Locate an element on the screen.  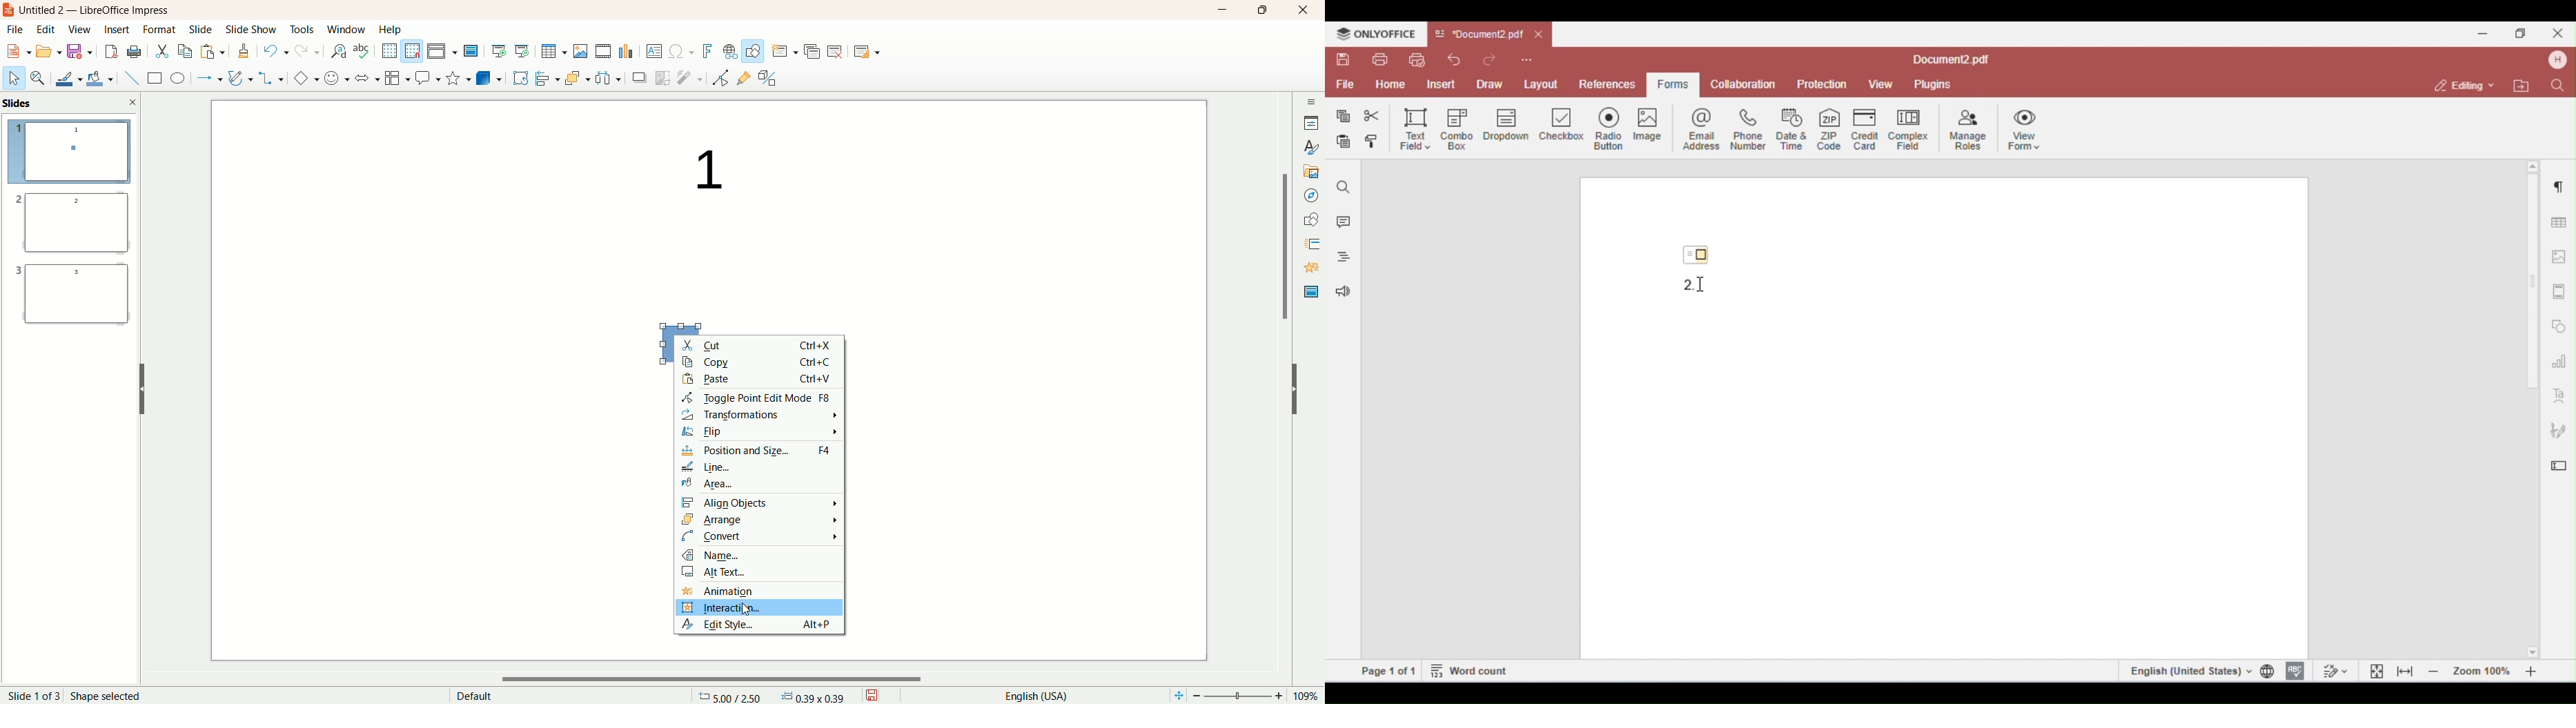
page number is located at coordinates (32, 695).